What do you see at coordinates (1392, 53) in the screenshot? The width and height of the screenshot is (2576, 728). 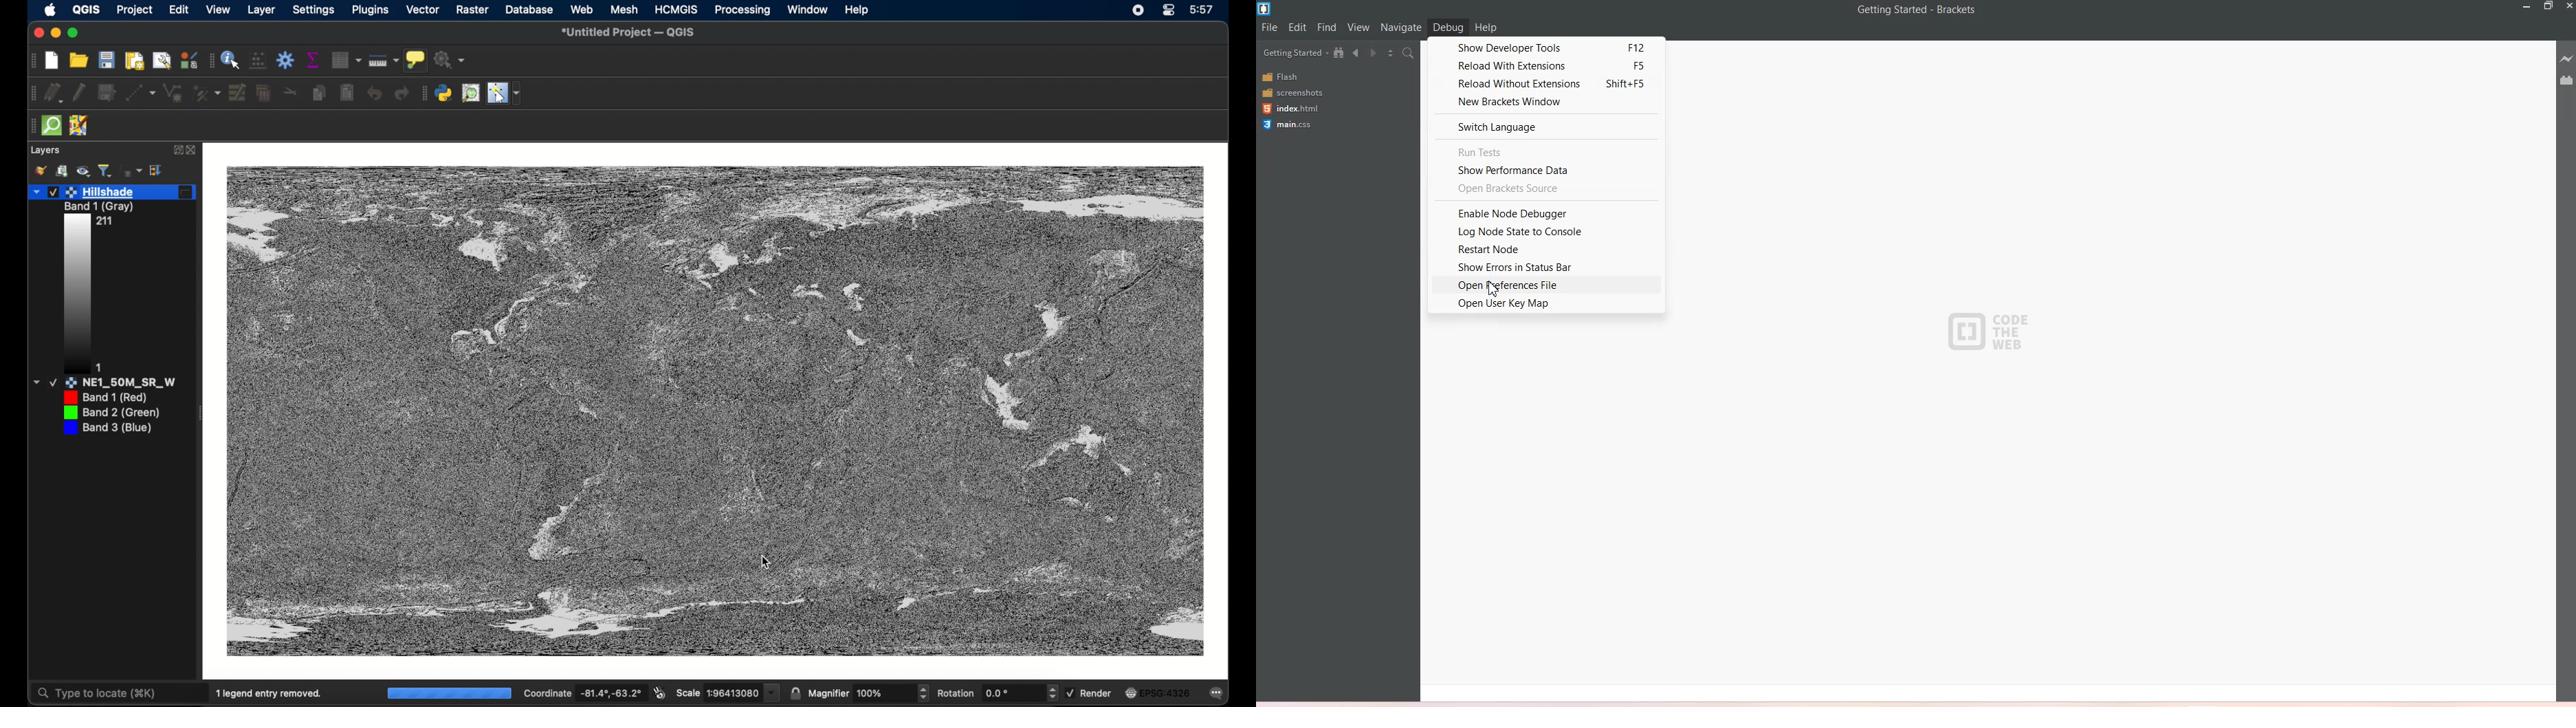 I see `Split the editor vertically and Horizontally` at bounding box center [1392, 53].